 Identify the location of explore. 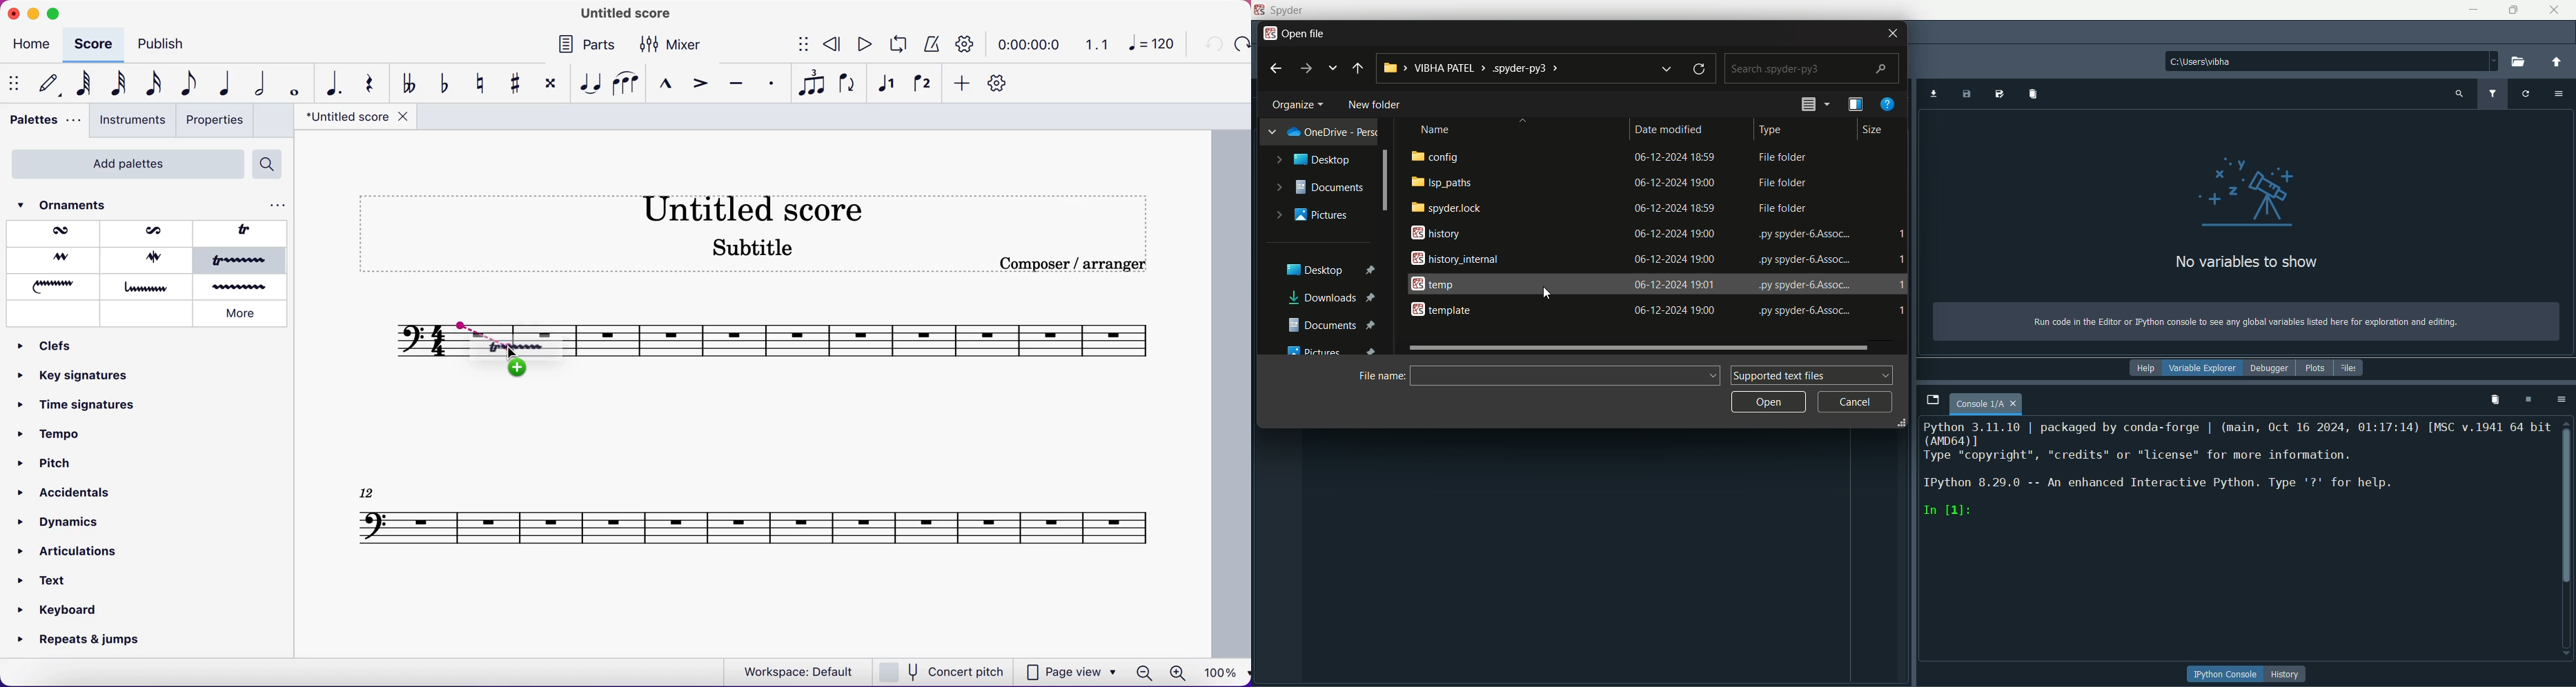
(1333, 68).